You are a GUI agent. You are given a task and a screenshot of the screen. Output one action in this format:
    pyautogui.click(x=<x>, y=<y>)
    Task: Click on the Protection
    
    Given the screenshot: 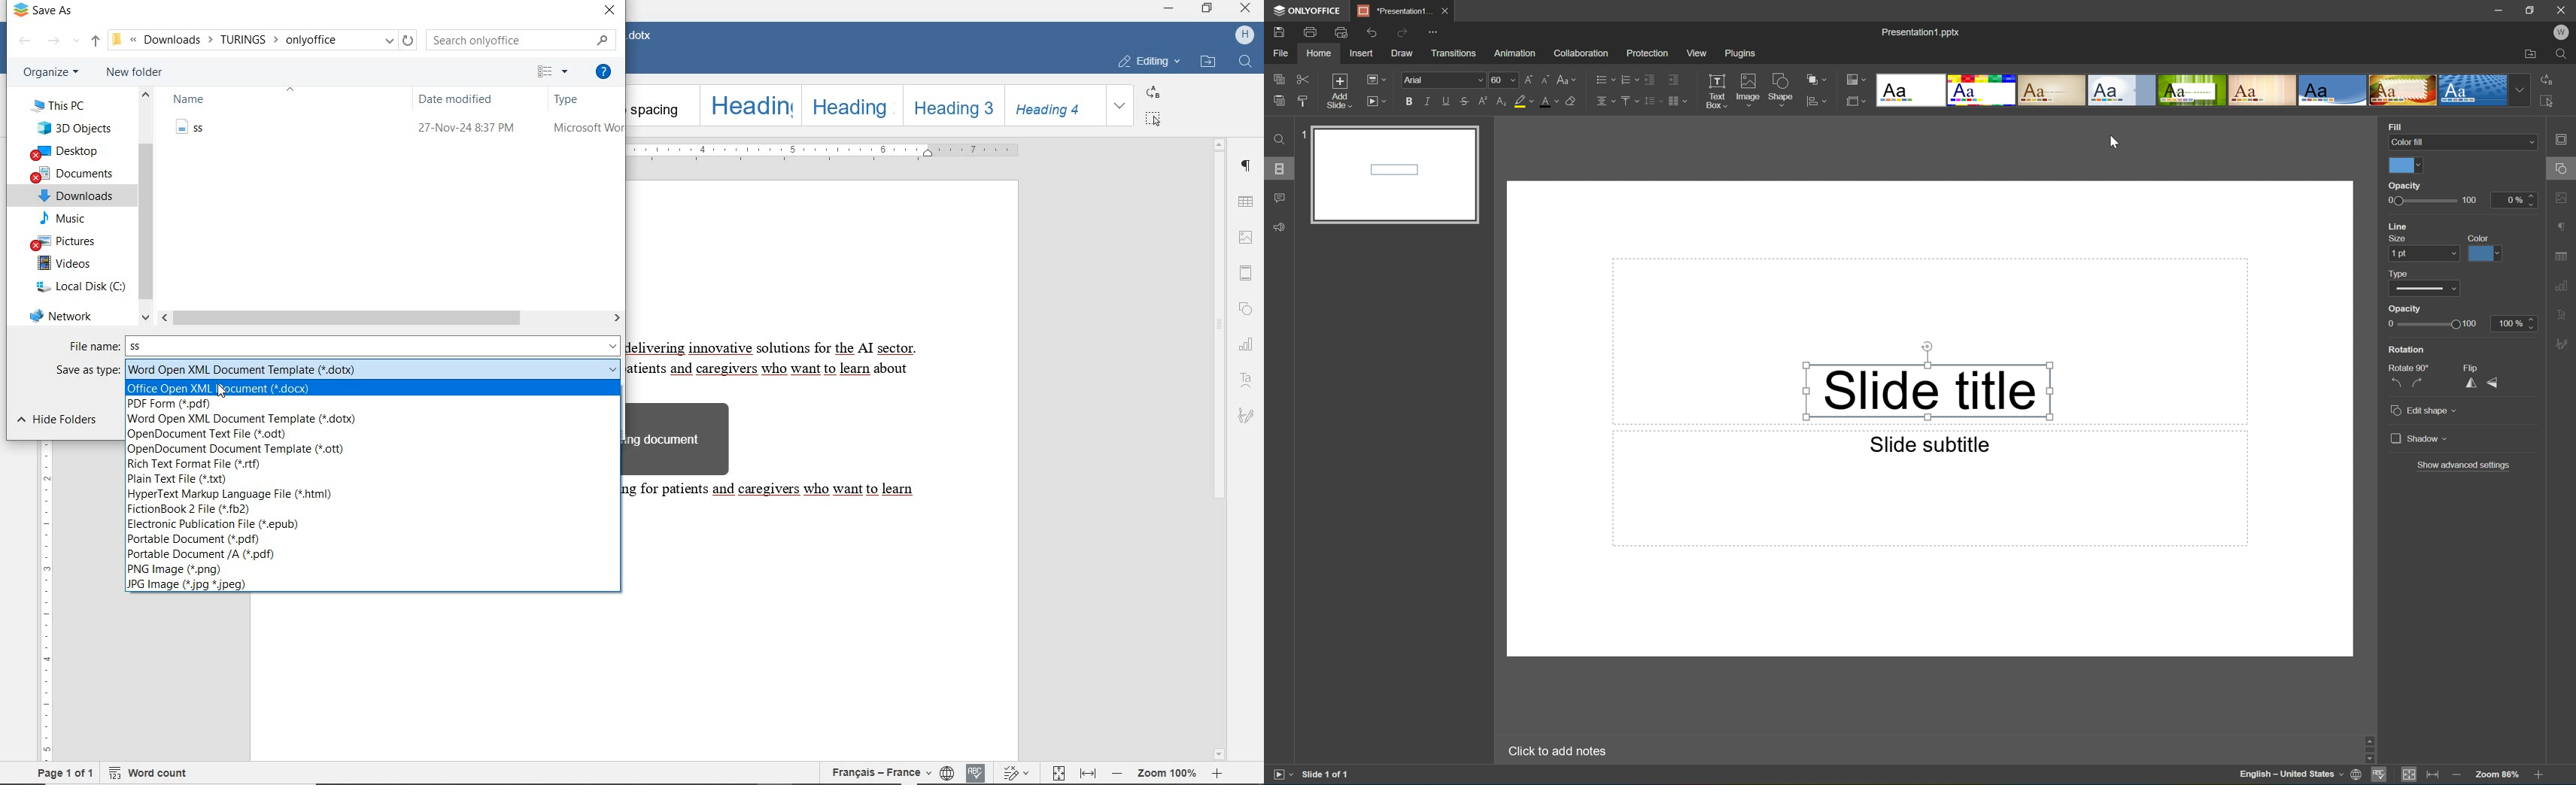 What is the action you would take?
    pyautogui.click(x=1646, y=52)
    